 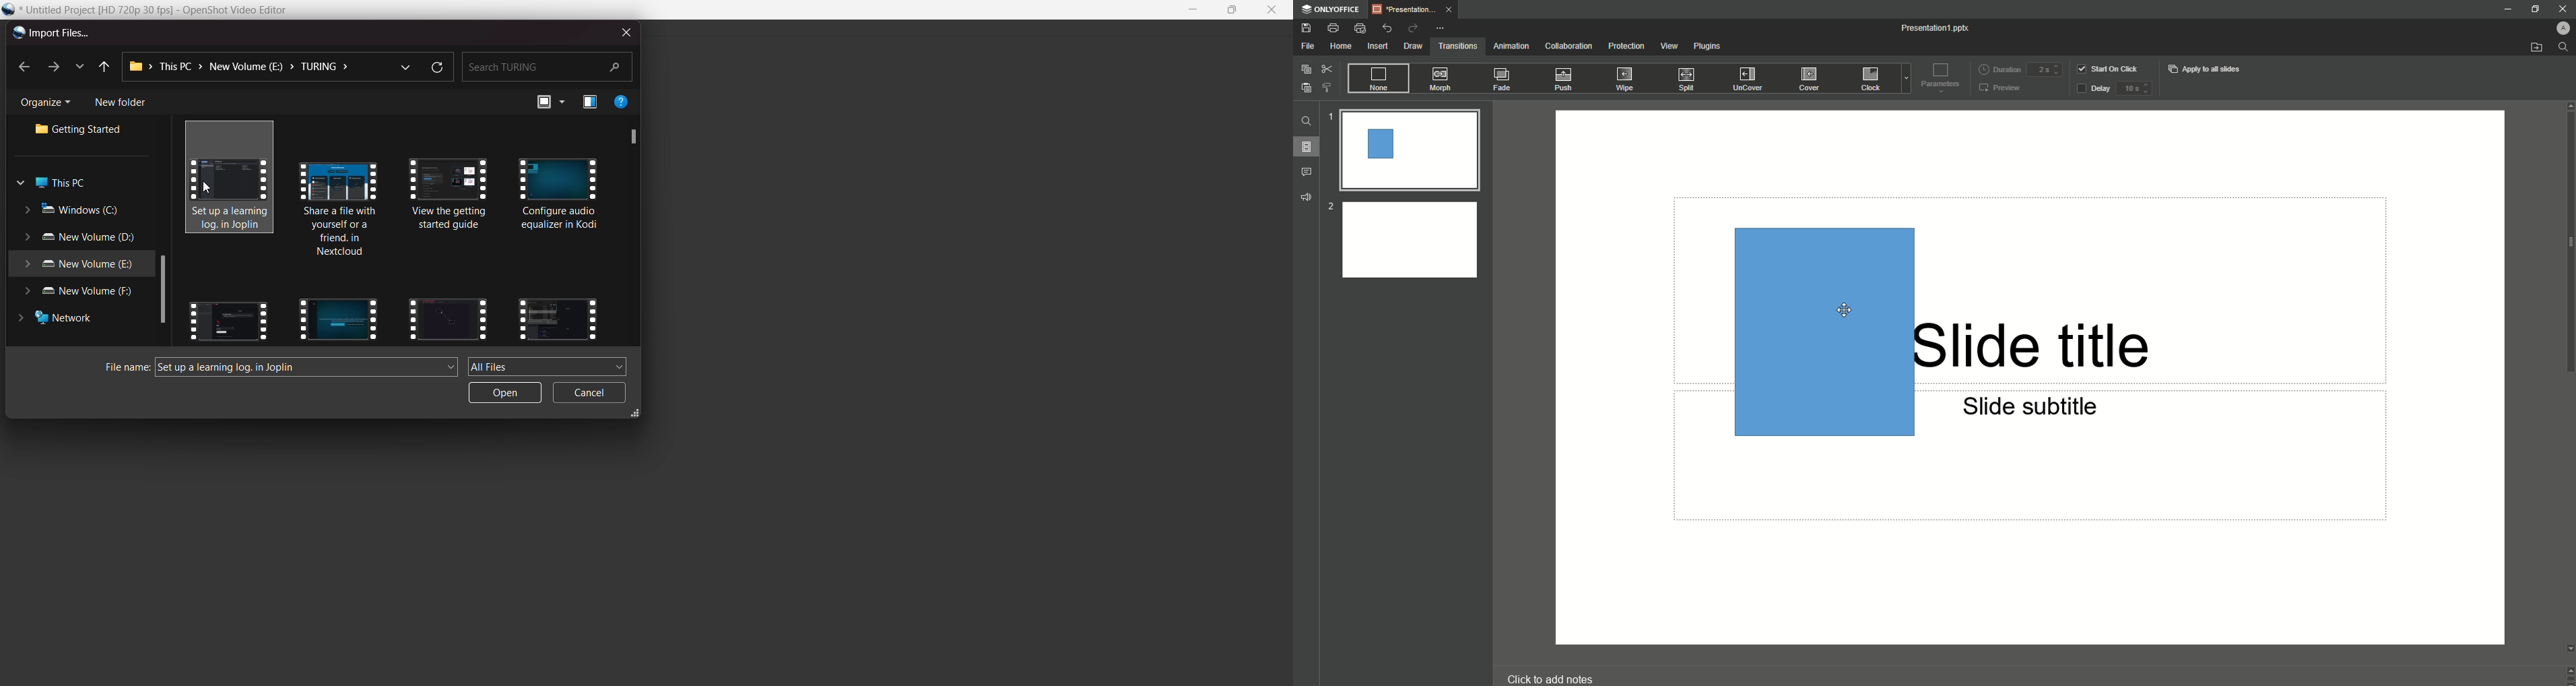 I want to click on Paste, so click(x=1306, y=88).